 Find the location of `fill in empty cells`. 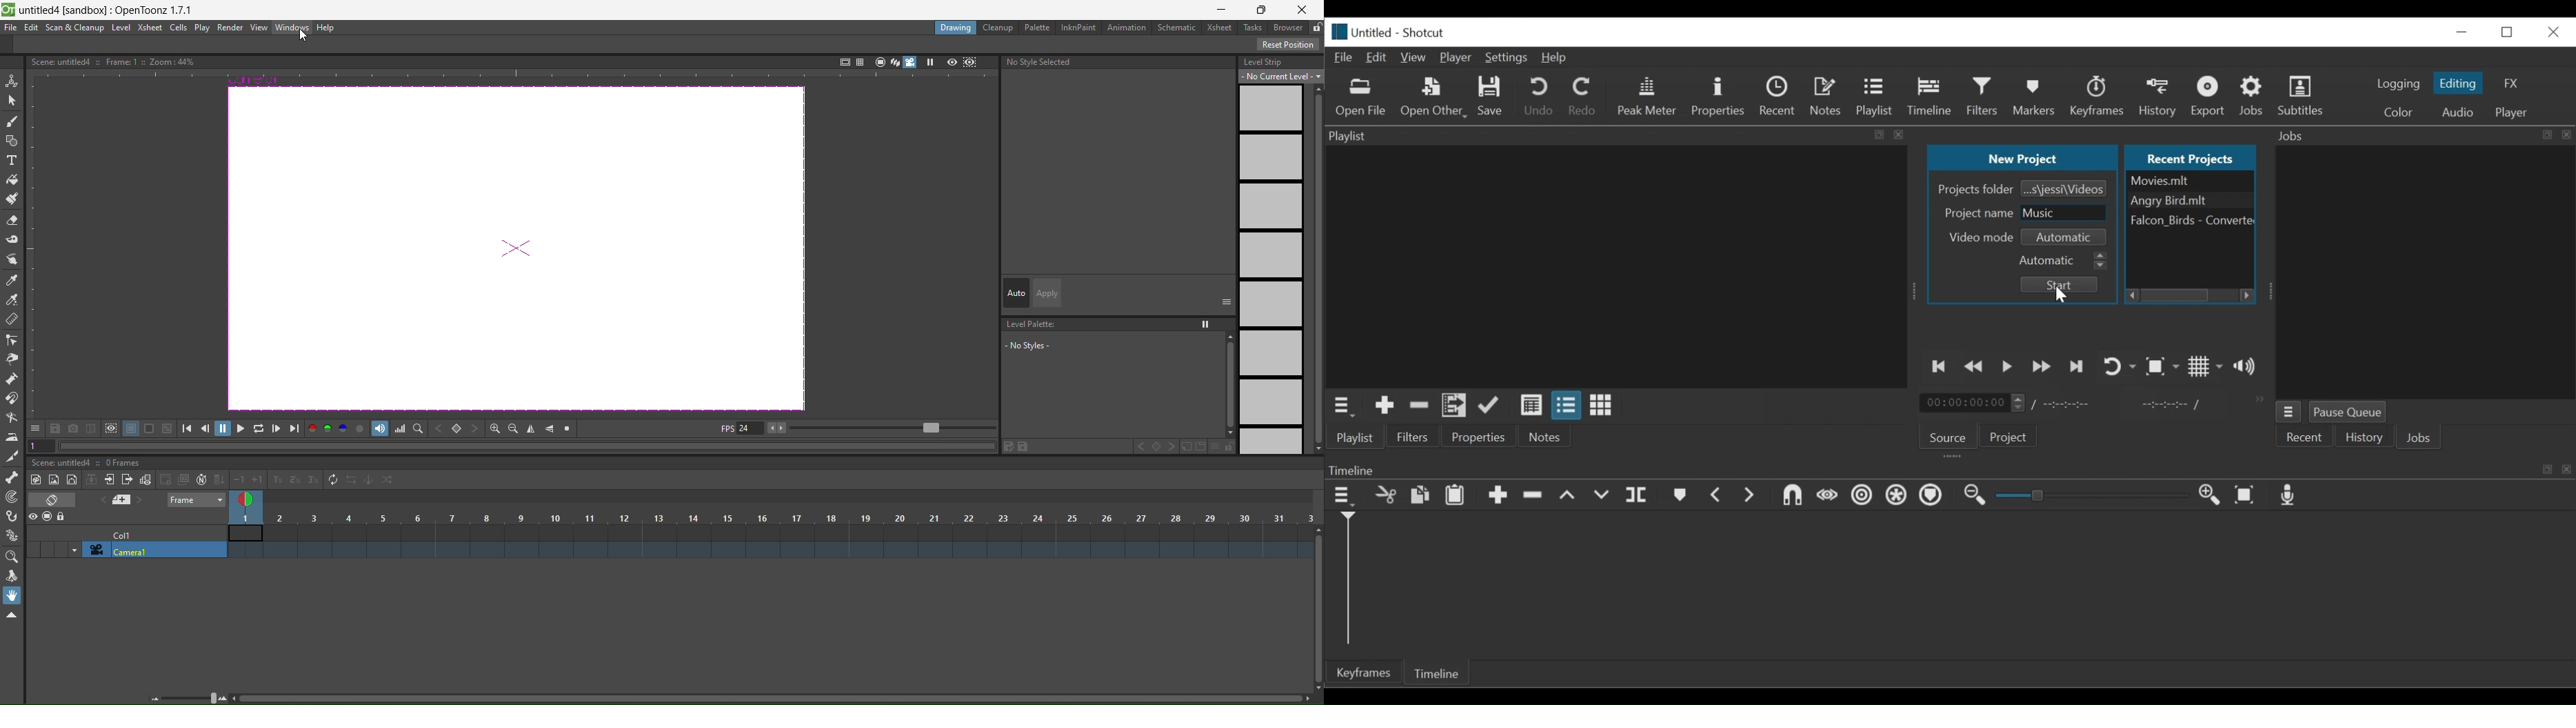

fill in empty cells is located at coordinates (218, 479).